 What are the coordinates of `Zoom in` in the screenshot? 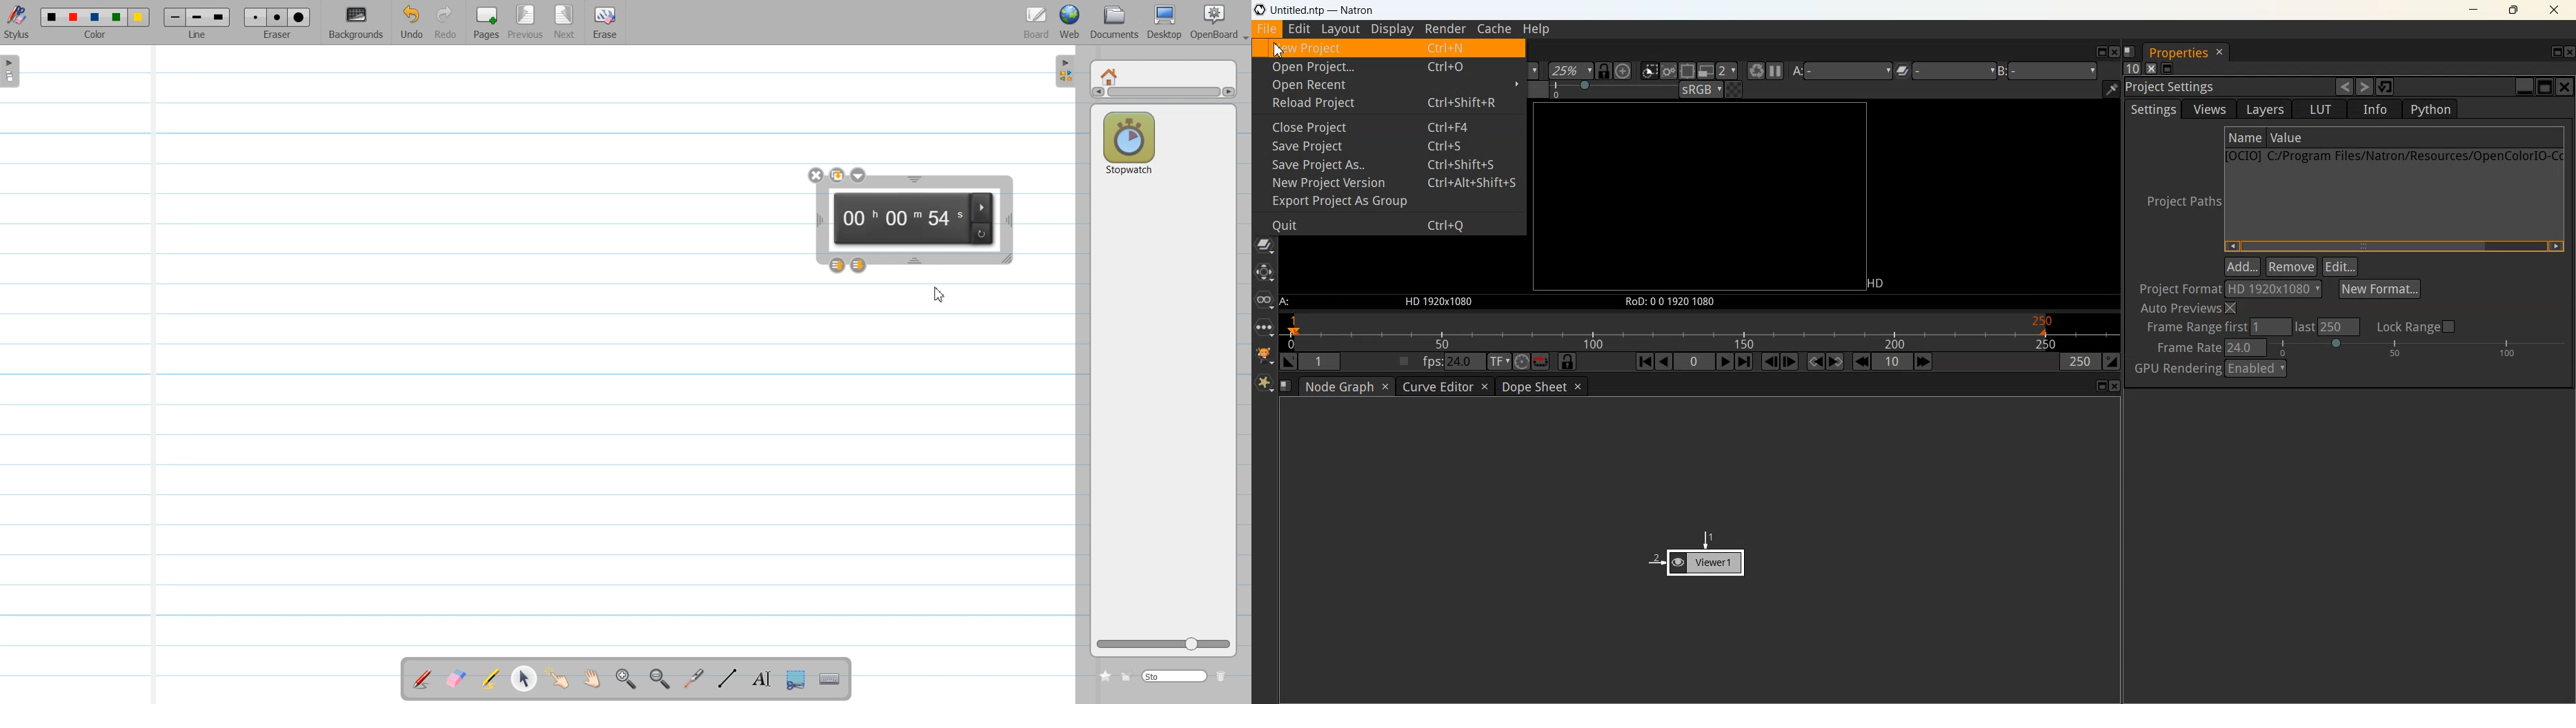 It's located at (627, 679).